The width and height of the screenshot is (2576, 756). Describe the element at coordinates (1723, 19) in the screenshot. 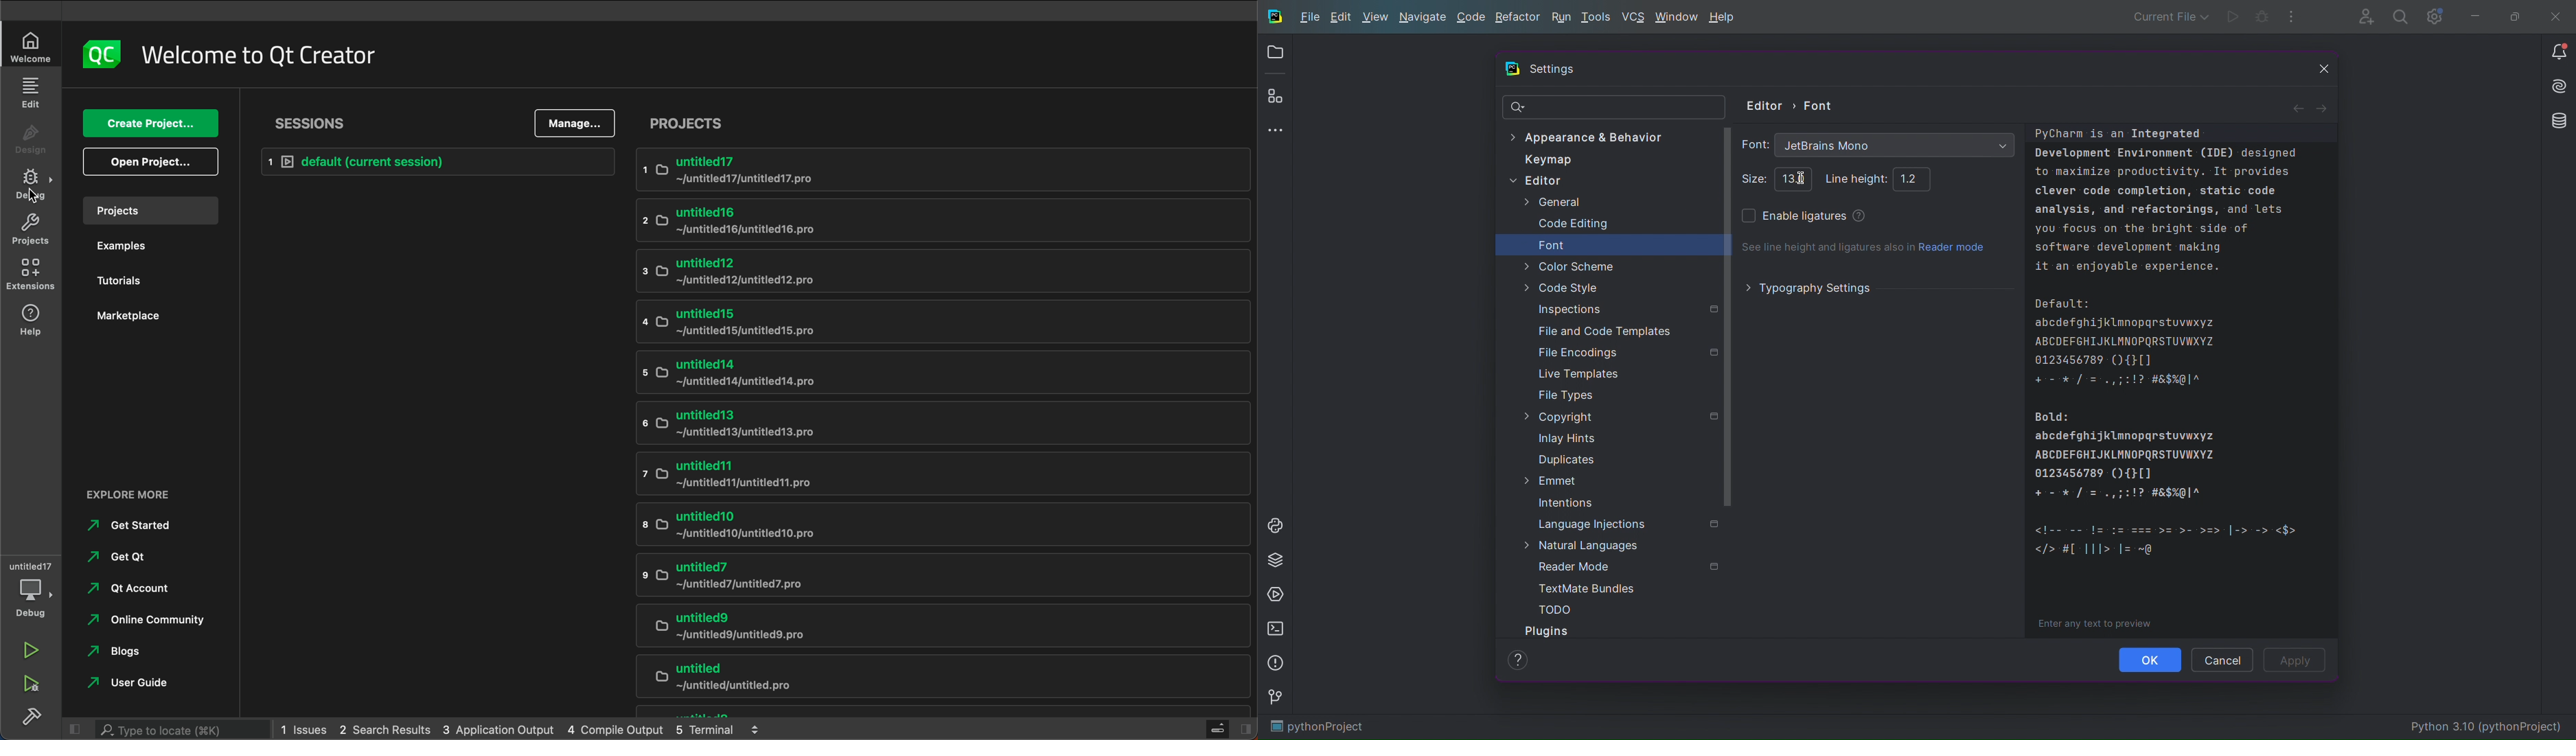

I see `Help` at that location.